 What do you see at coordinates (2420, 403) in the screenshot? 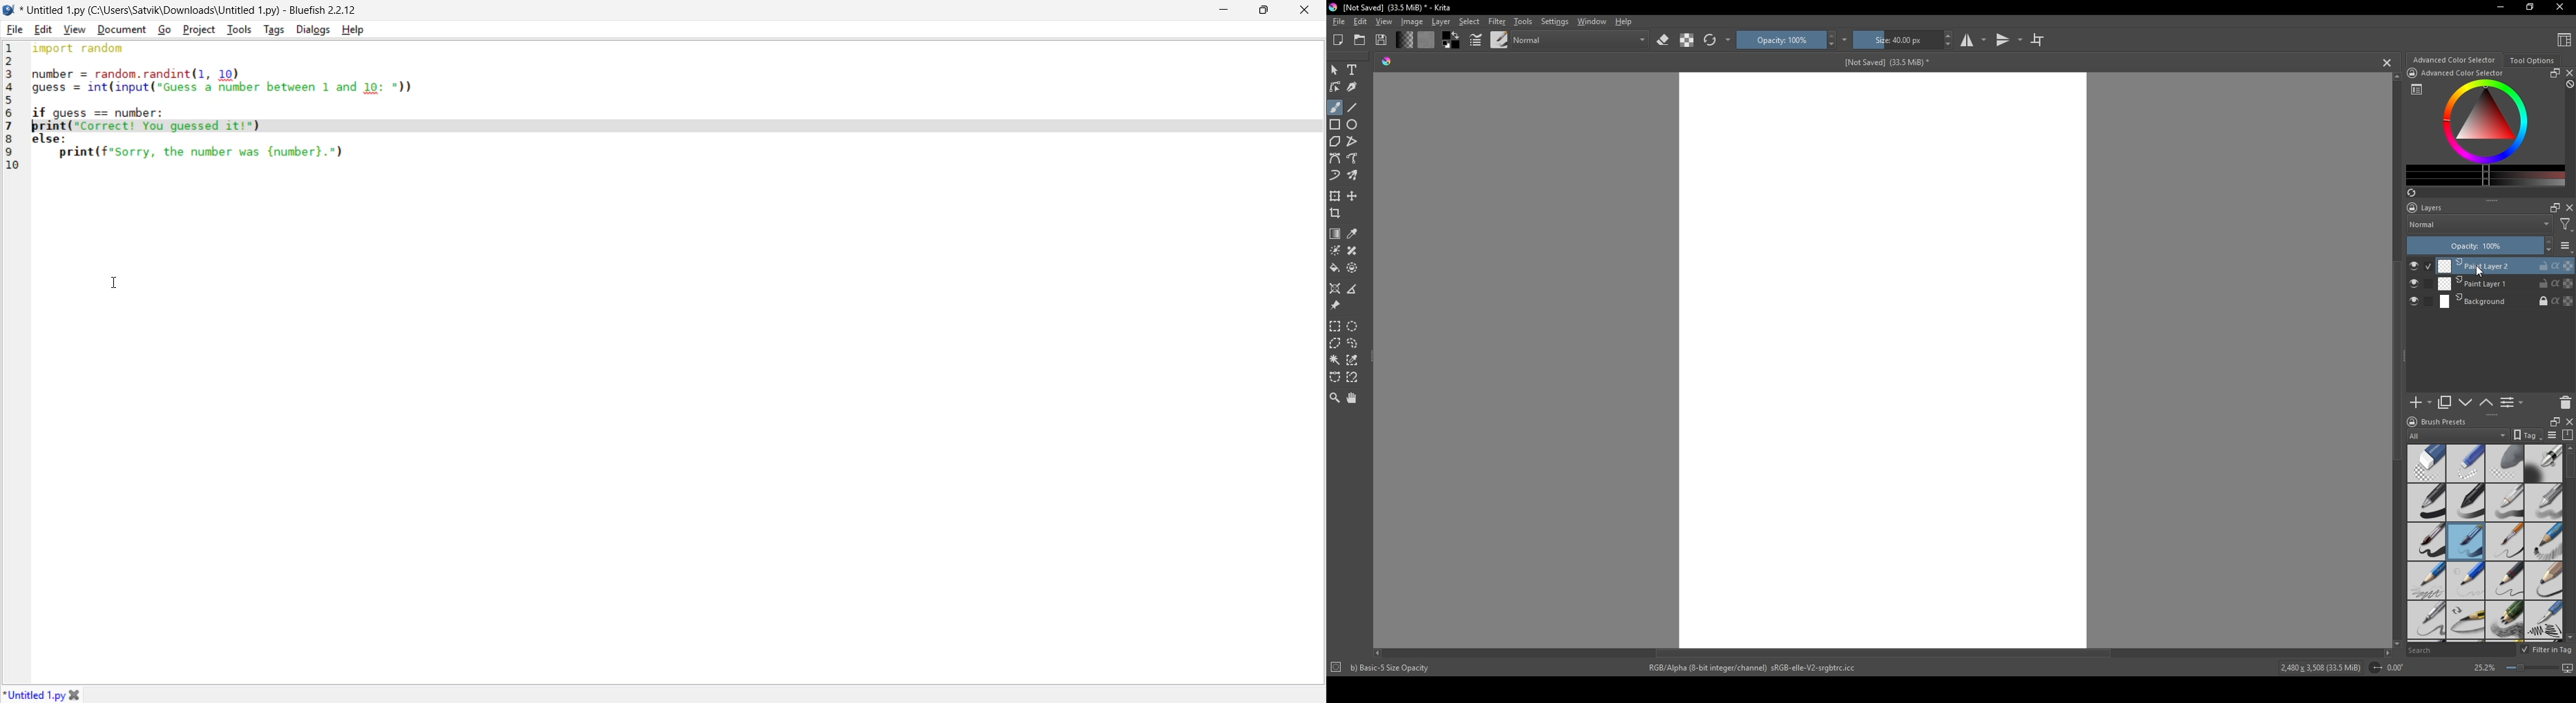
I see `add new` at bounding box center [2420, 403].